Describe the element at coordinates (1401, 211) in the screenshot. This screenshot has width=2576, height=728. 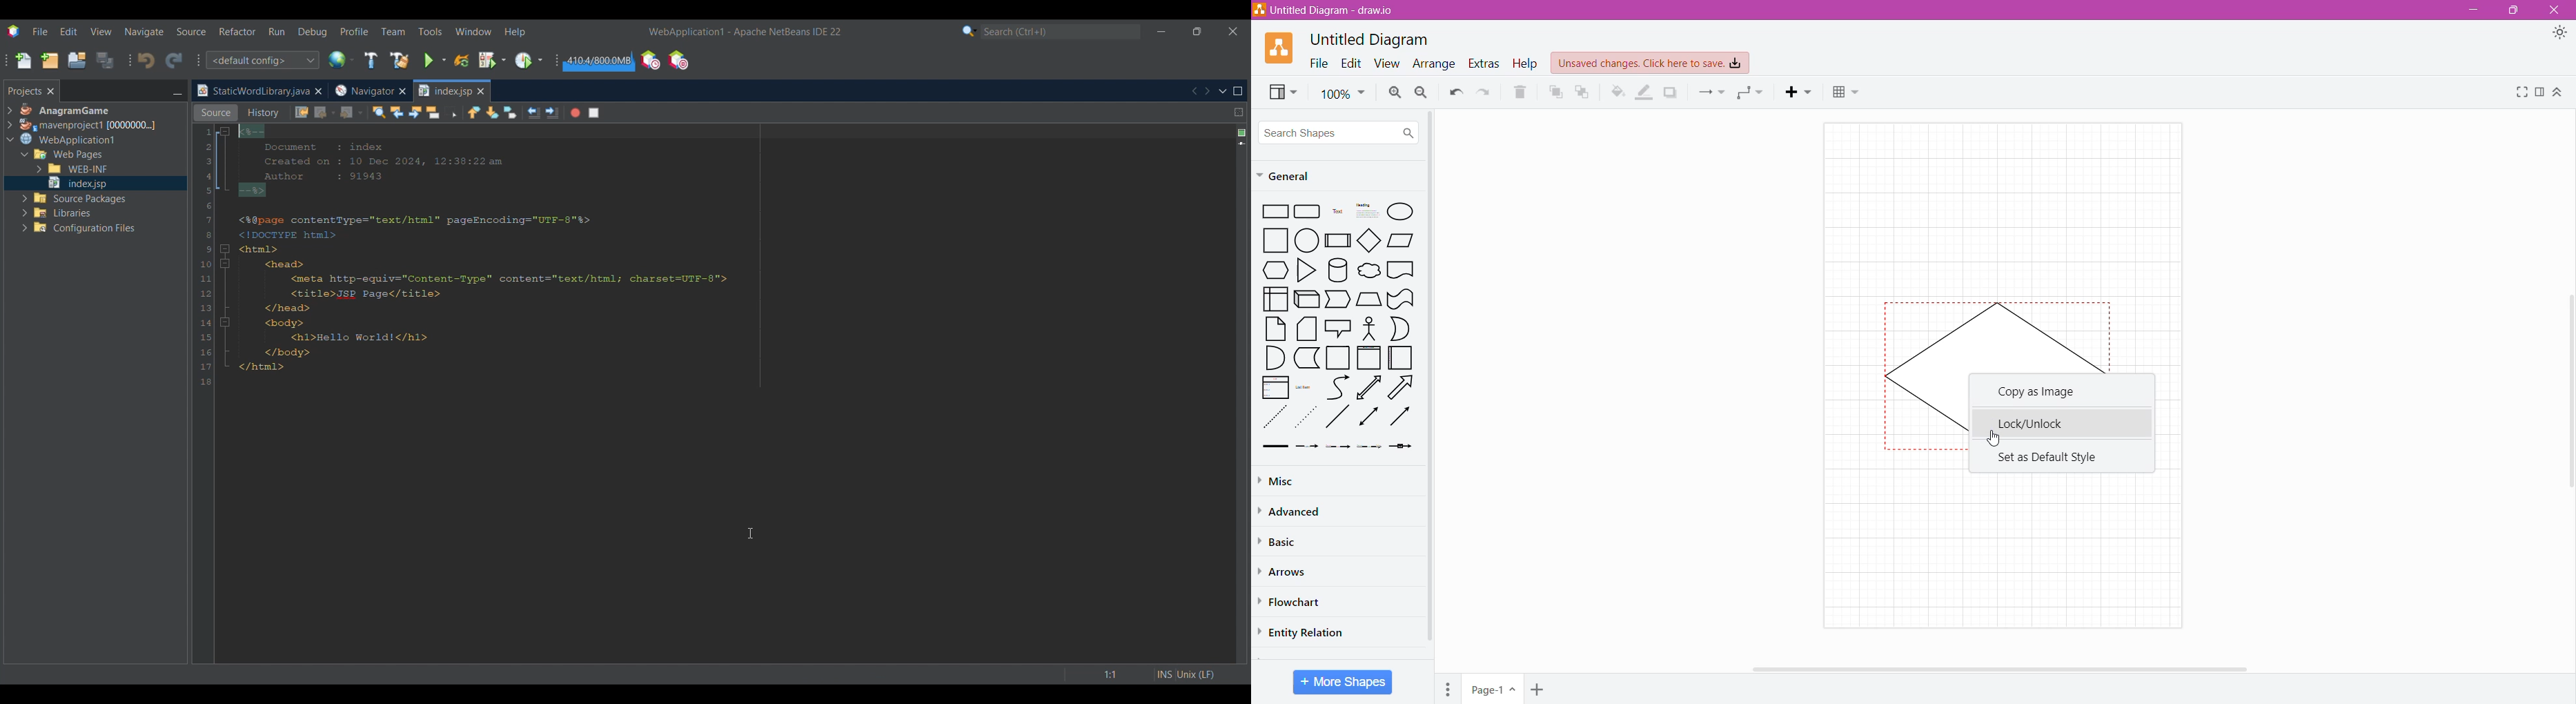
I see `Ellipse` at that location.